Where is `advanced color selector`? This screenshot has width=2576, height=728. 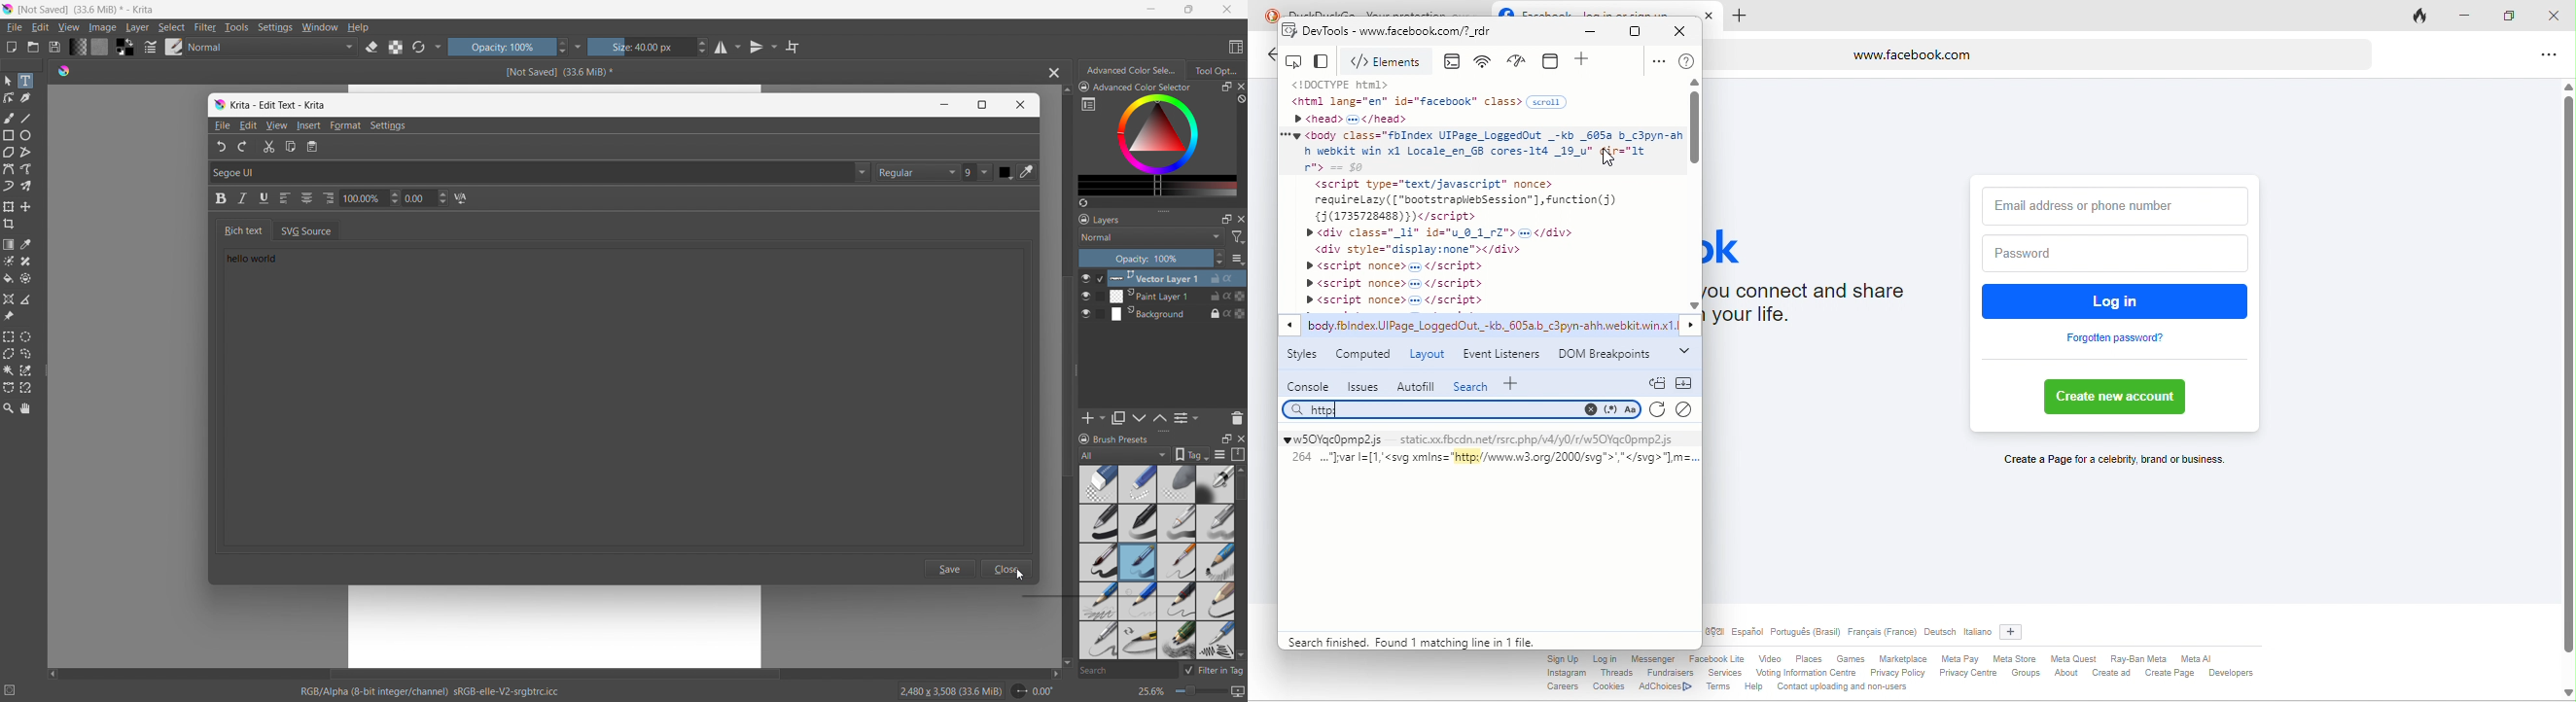
advanced color selector is located at coordinates (1136, 86).